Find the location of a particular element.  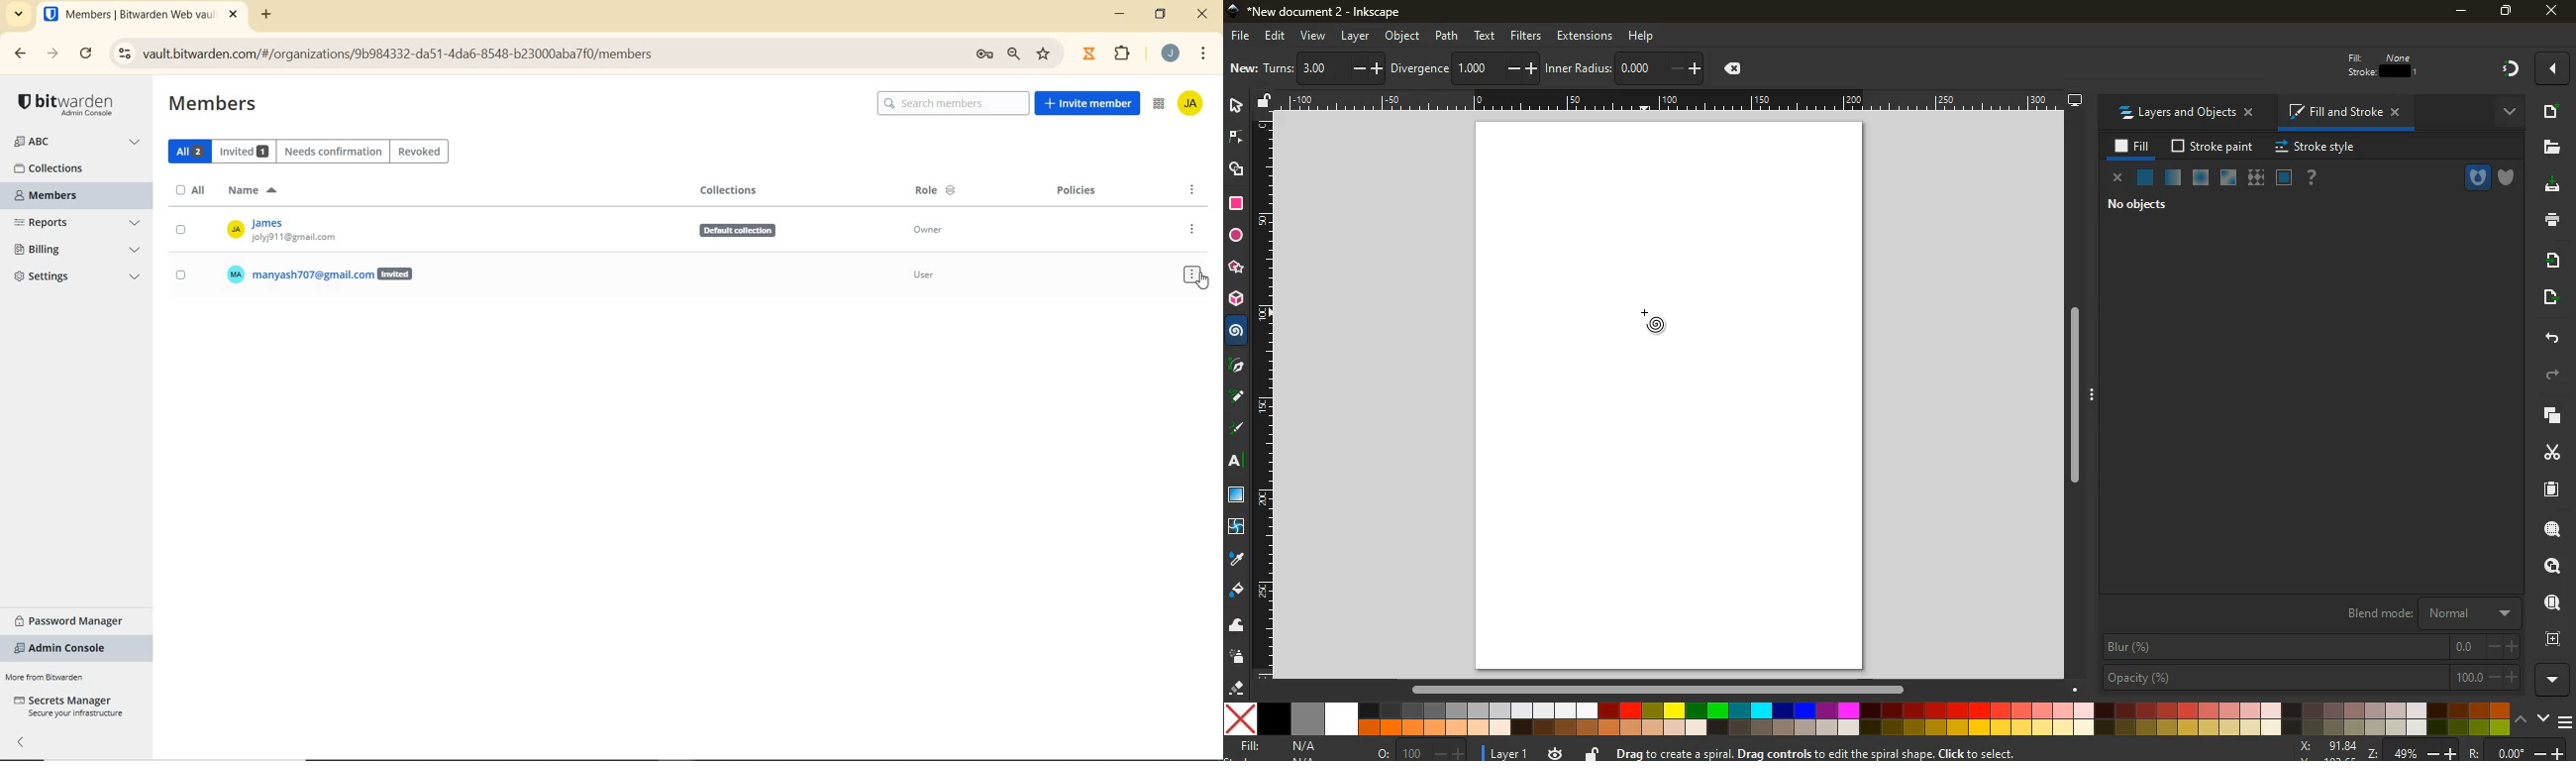

back is located at coordinates (2549, 338).